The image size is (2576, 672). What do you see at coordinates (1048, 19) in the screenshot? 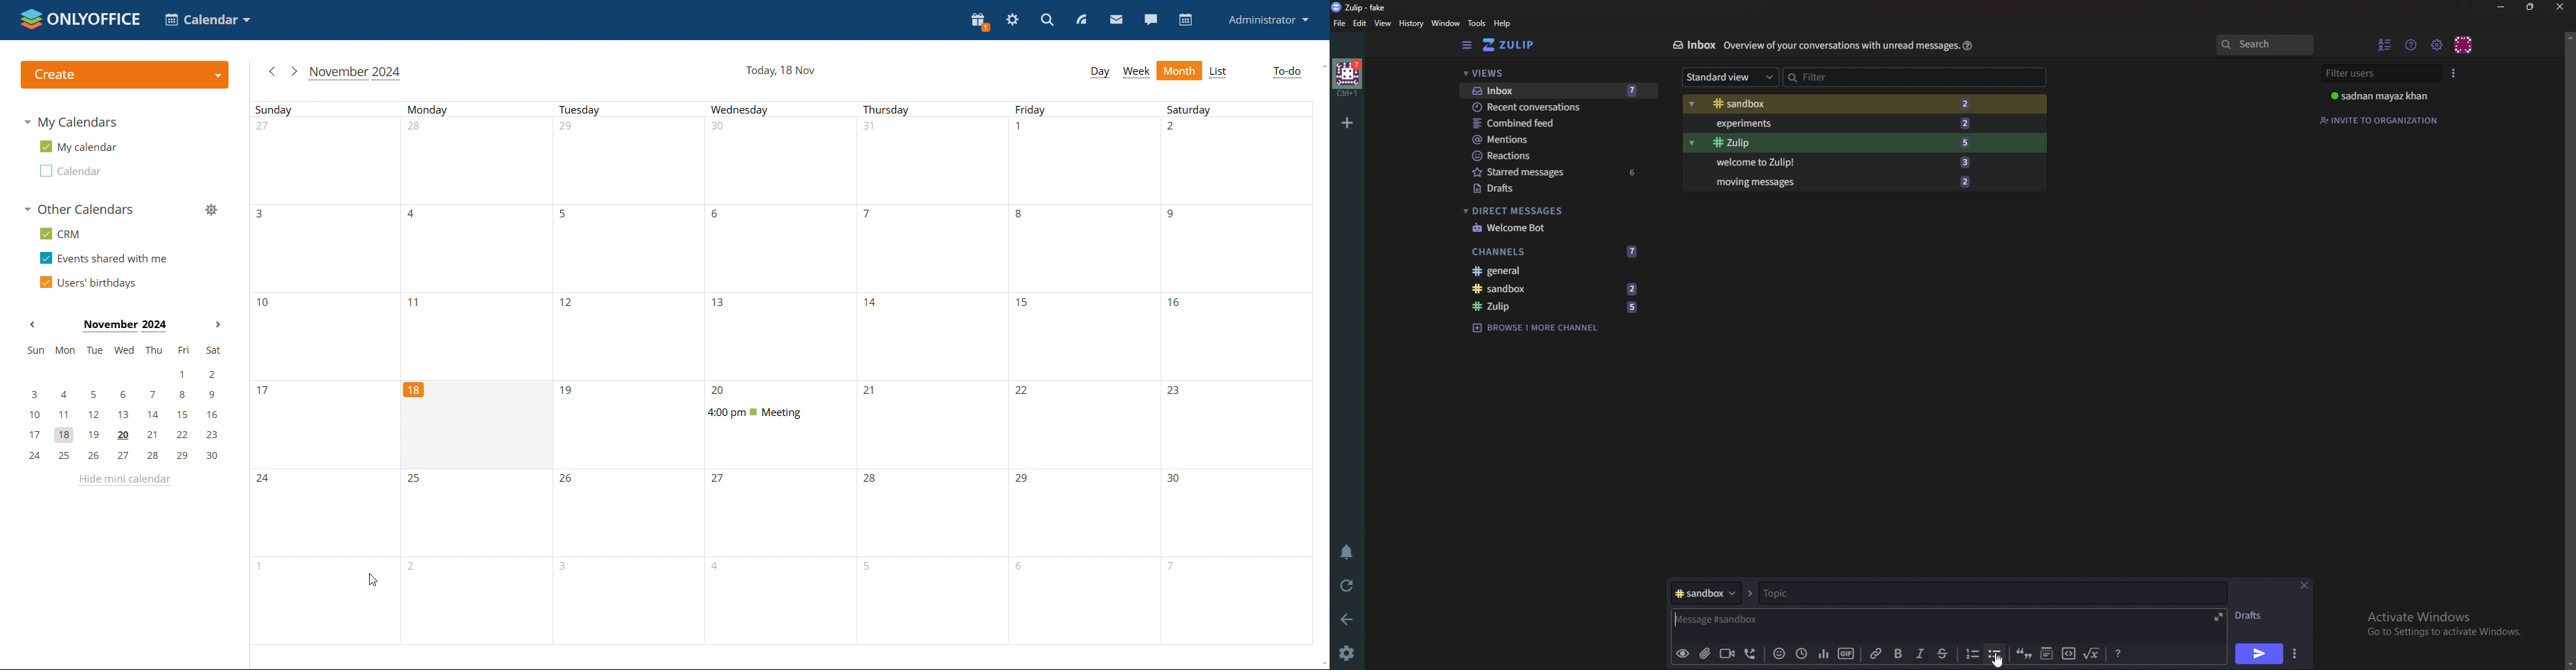
I see `search` at bounding box center [1048, 19].